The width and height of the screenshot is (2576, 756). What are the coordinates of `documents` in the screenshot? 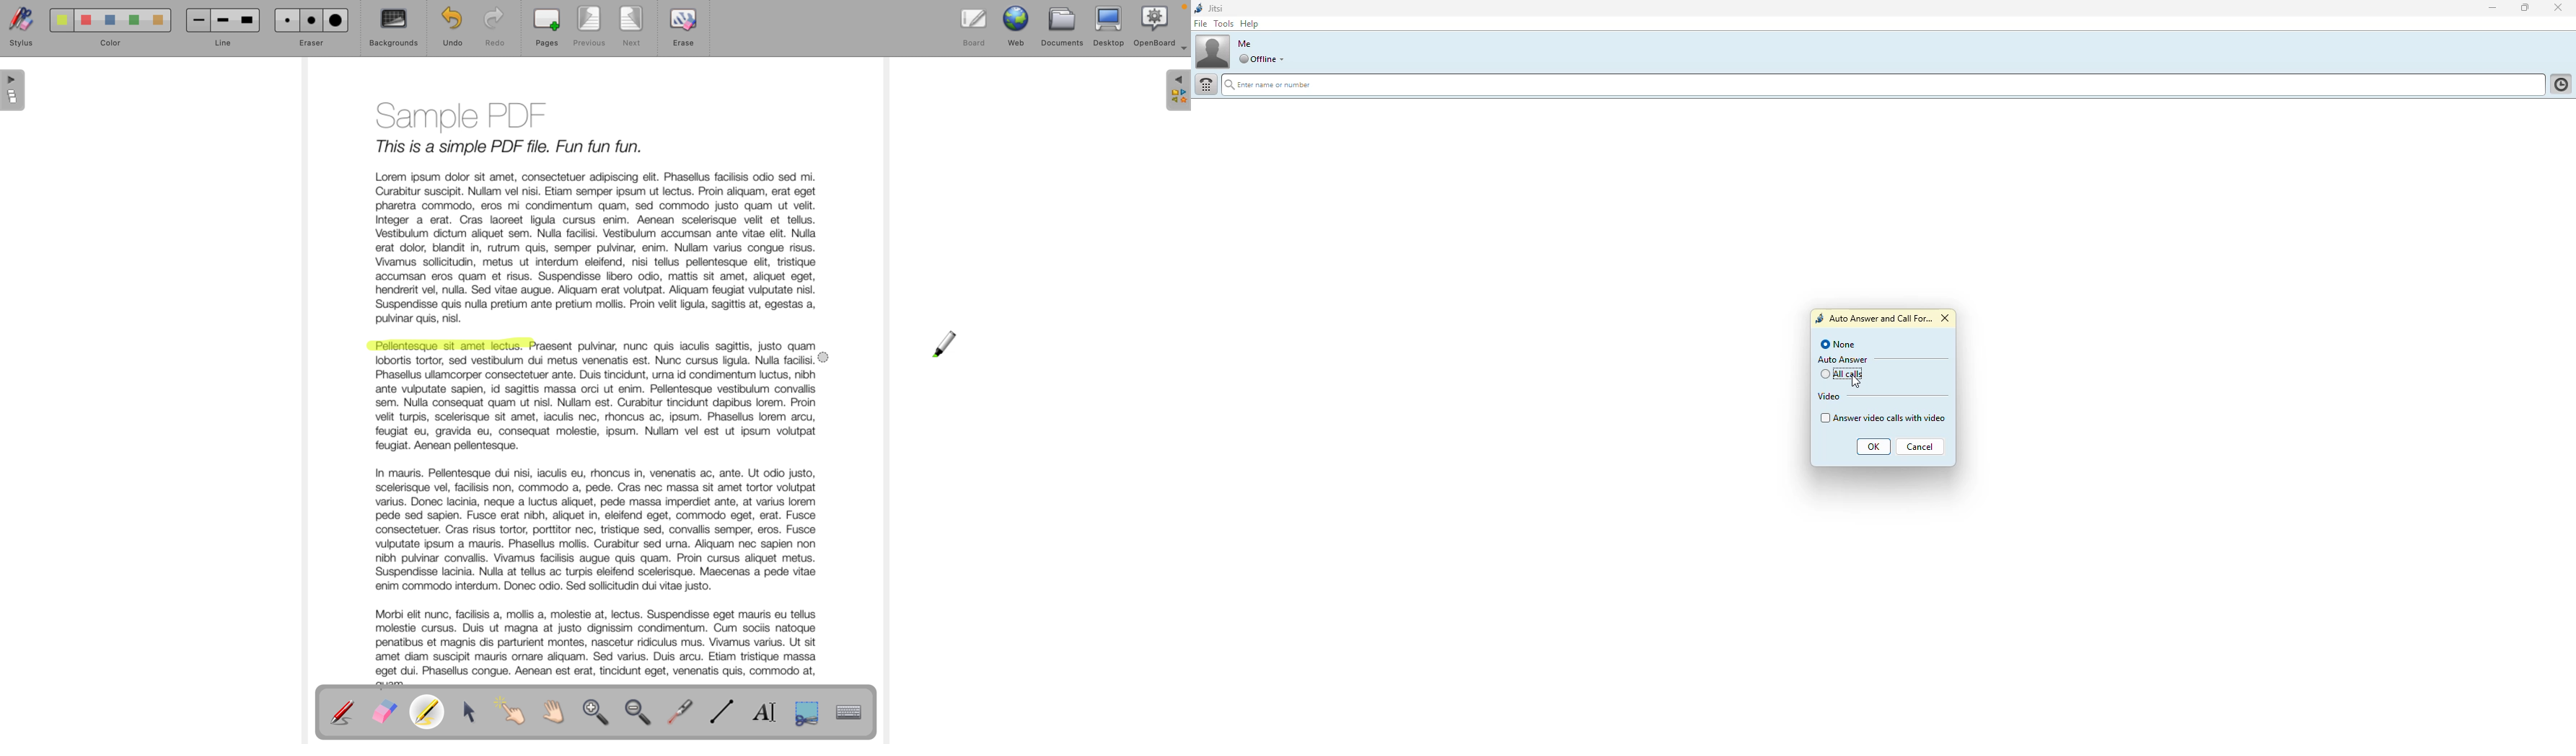 It's located at (1064, 26).